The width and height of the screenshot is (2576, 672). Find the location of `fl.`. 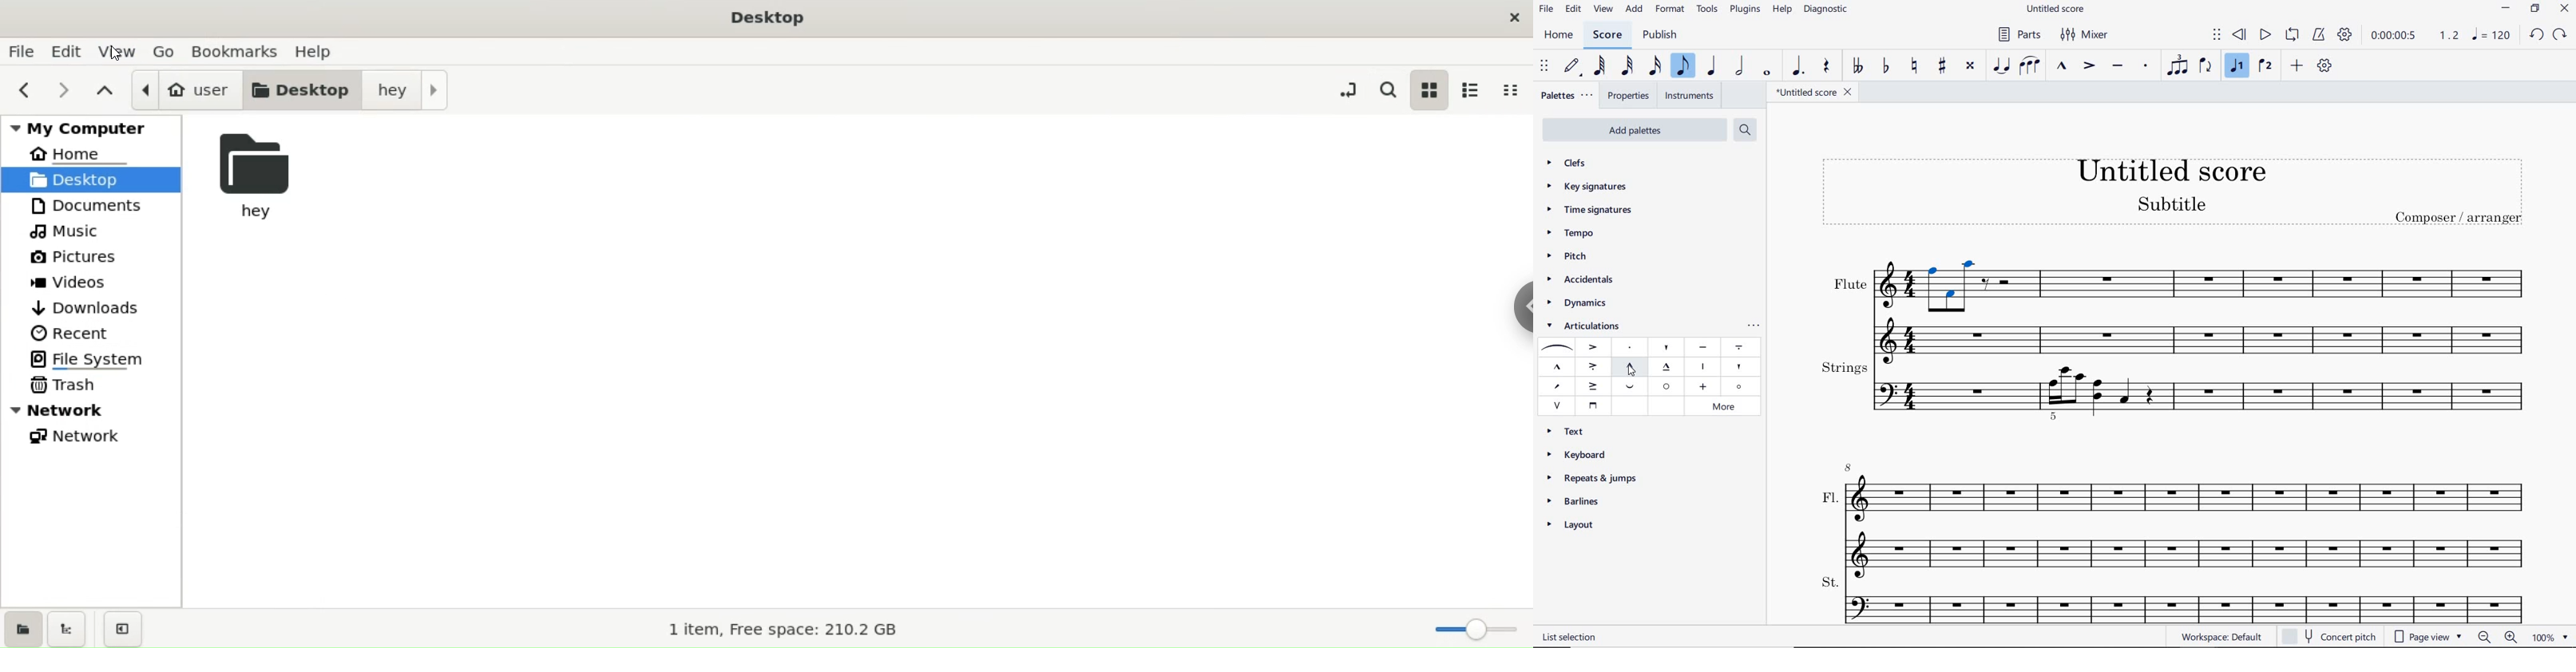

fl. is located at coordinates (2188, 516).